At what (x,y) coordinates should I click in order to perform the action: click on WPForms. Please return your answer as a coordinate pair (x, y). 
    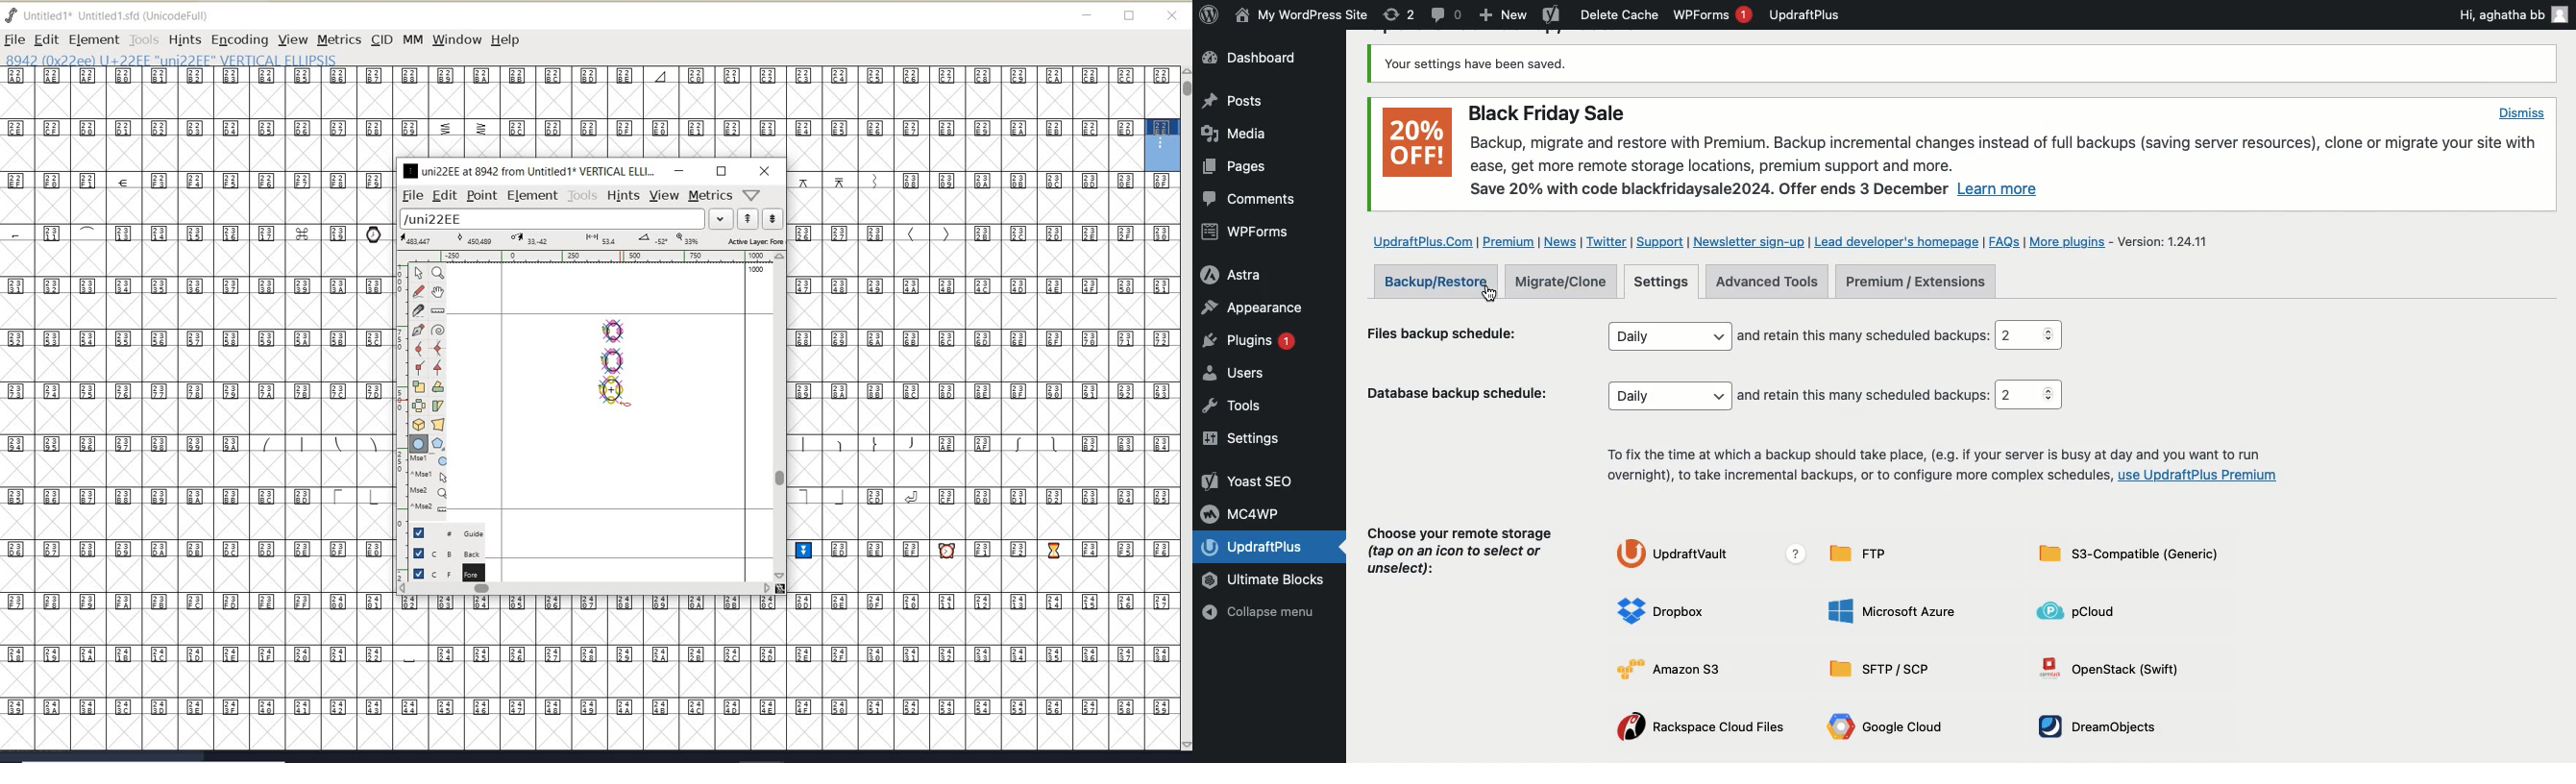
    Looking at the image, I should click on (1248, 234).